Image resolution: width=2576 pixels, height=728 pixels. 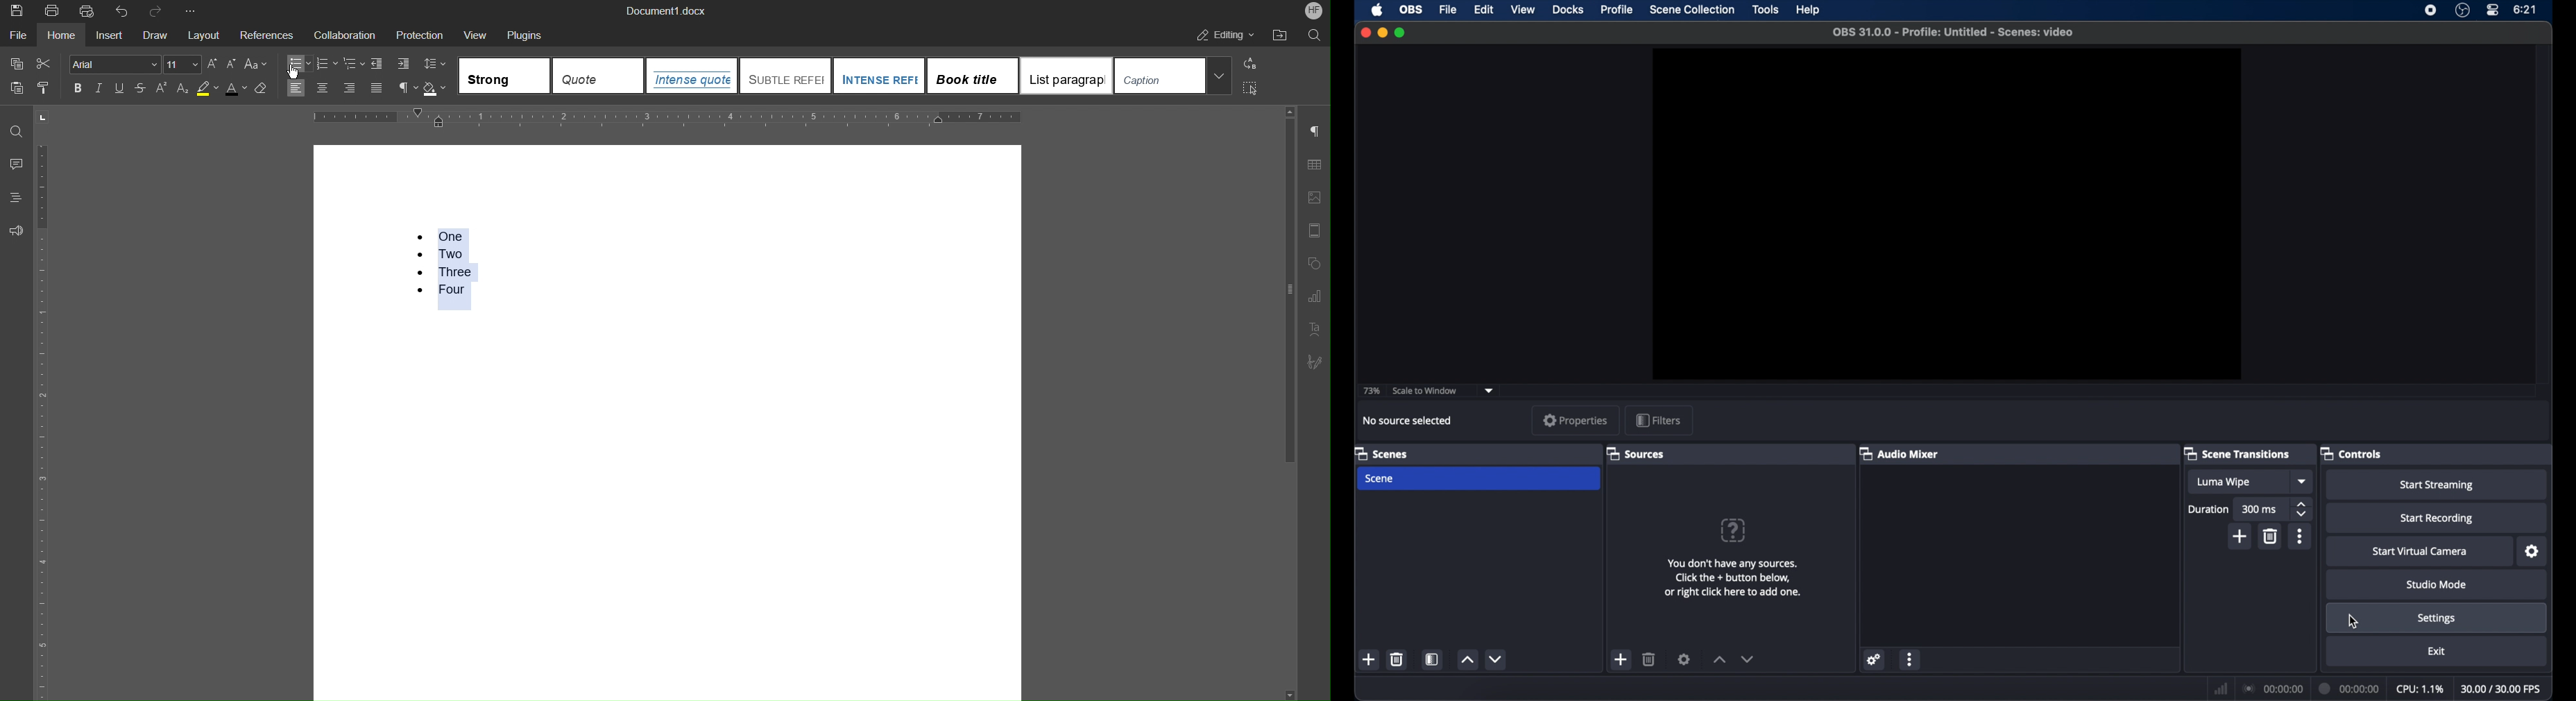 What do you see at coordinates (2303, 510) in the screenshot?
I see `stepper buttons` at bounding box center [2303, 510].